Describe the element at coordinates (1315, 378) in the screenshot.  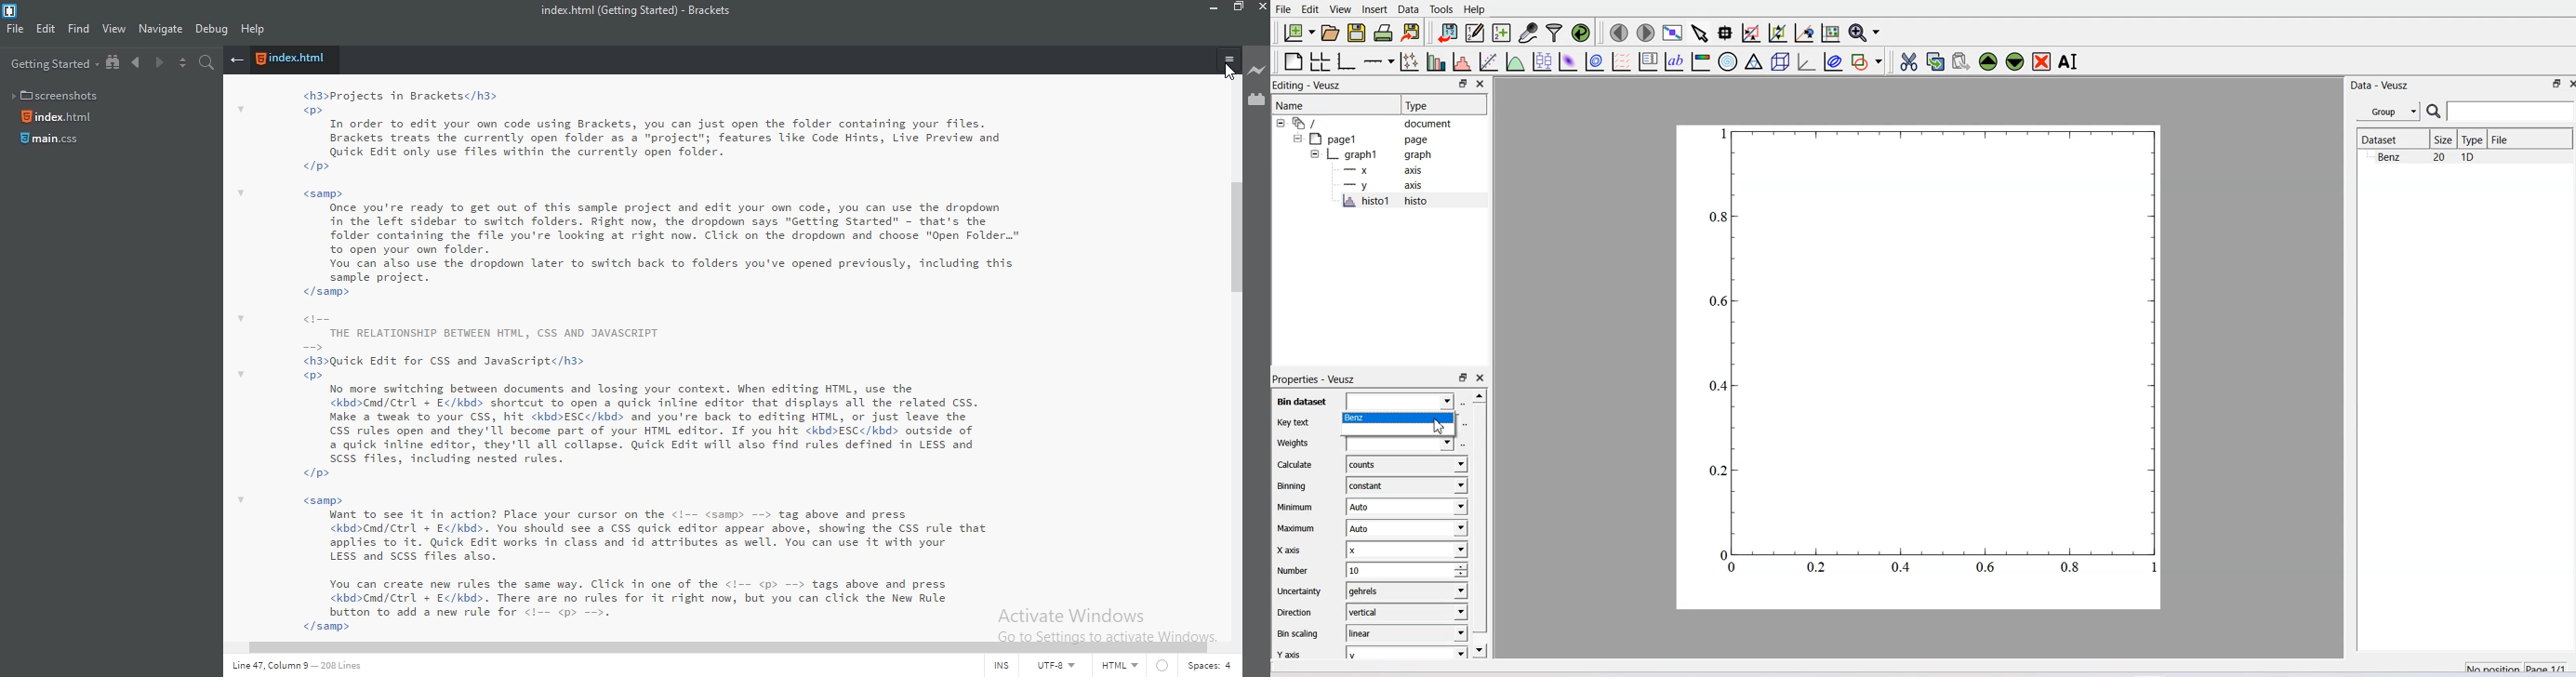
I see `Properties - Veusz` at that location.